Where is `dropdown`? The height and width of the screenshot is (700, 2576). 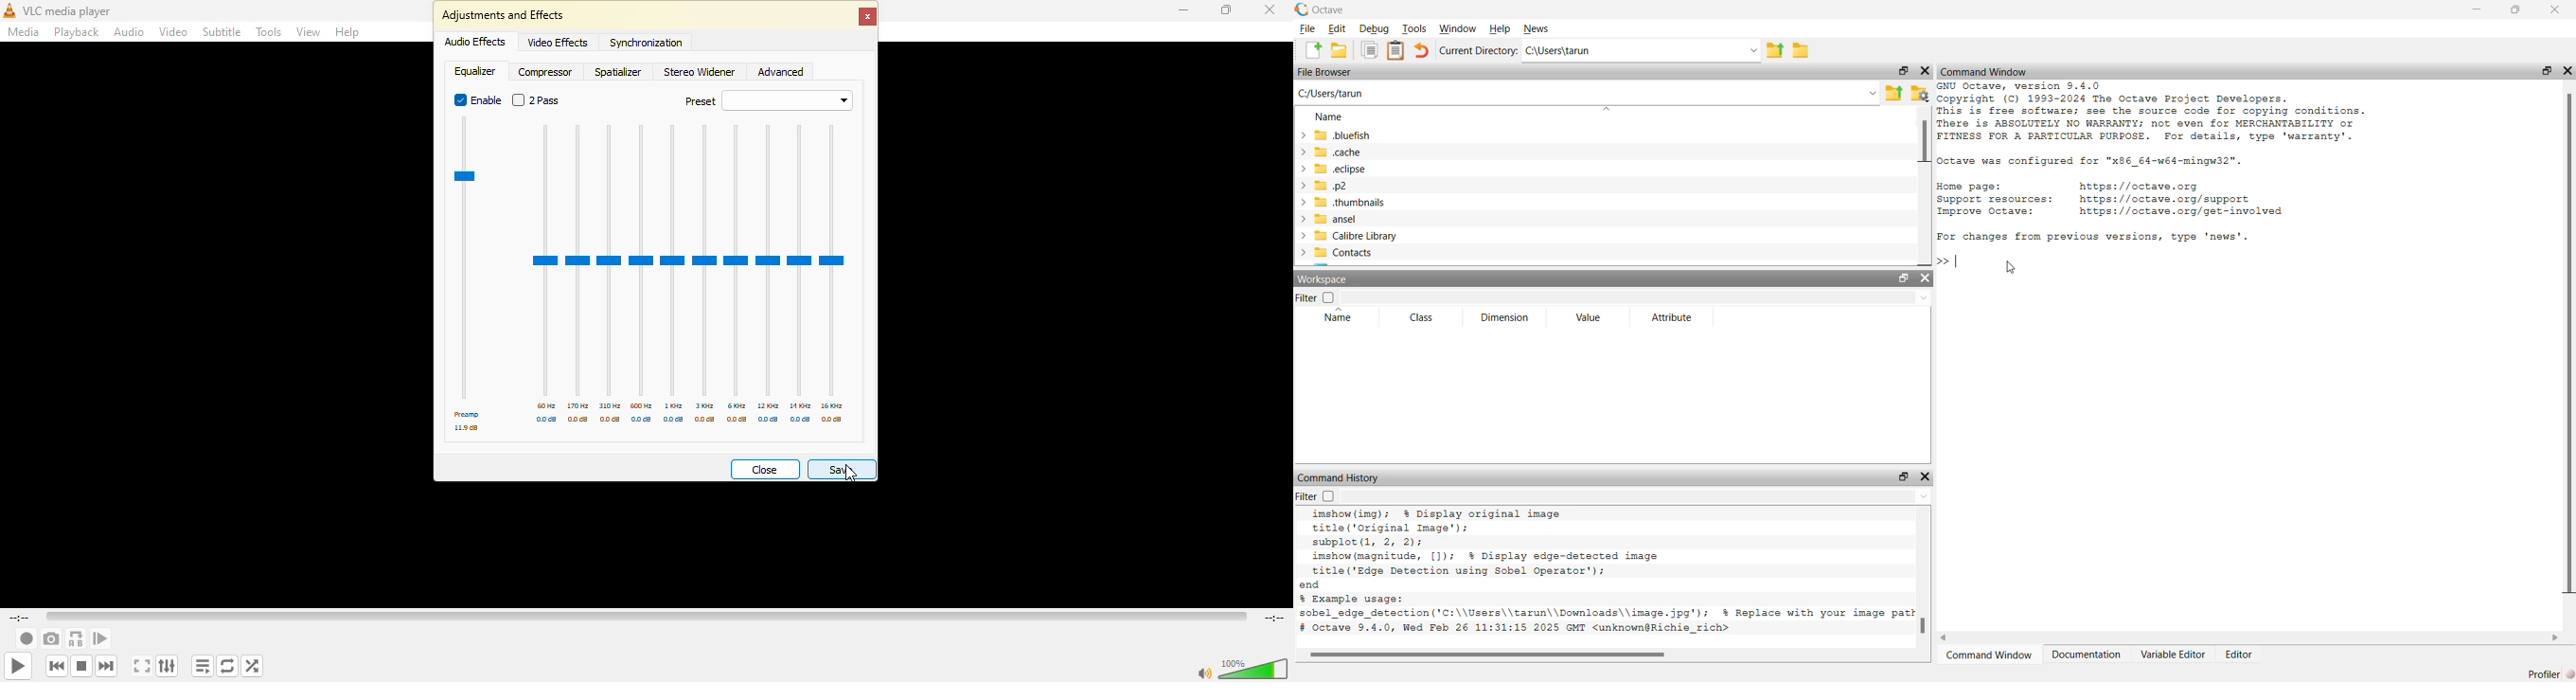
dropdown is located at coordinates (1637, 496).